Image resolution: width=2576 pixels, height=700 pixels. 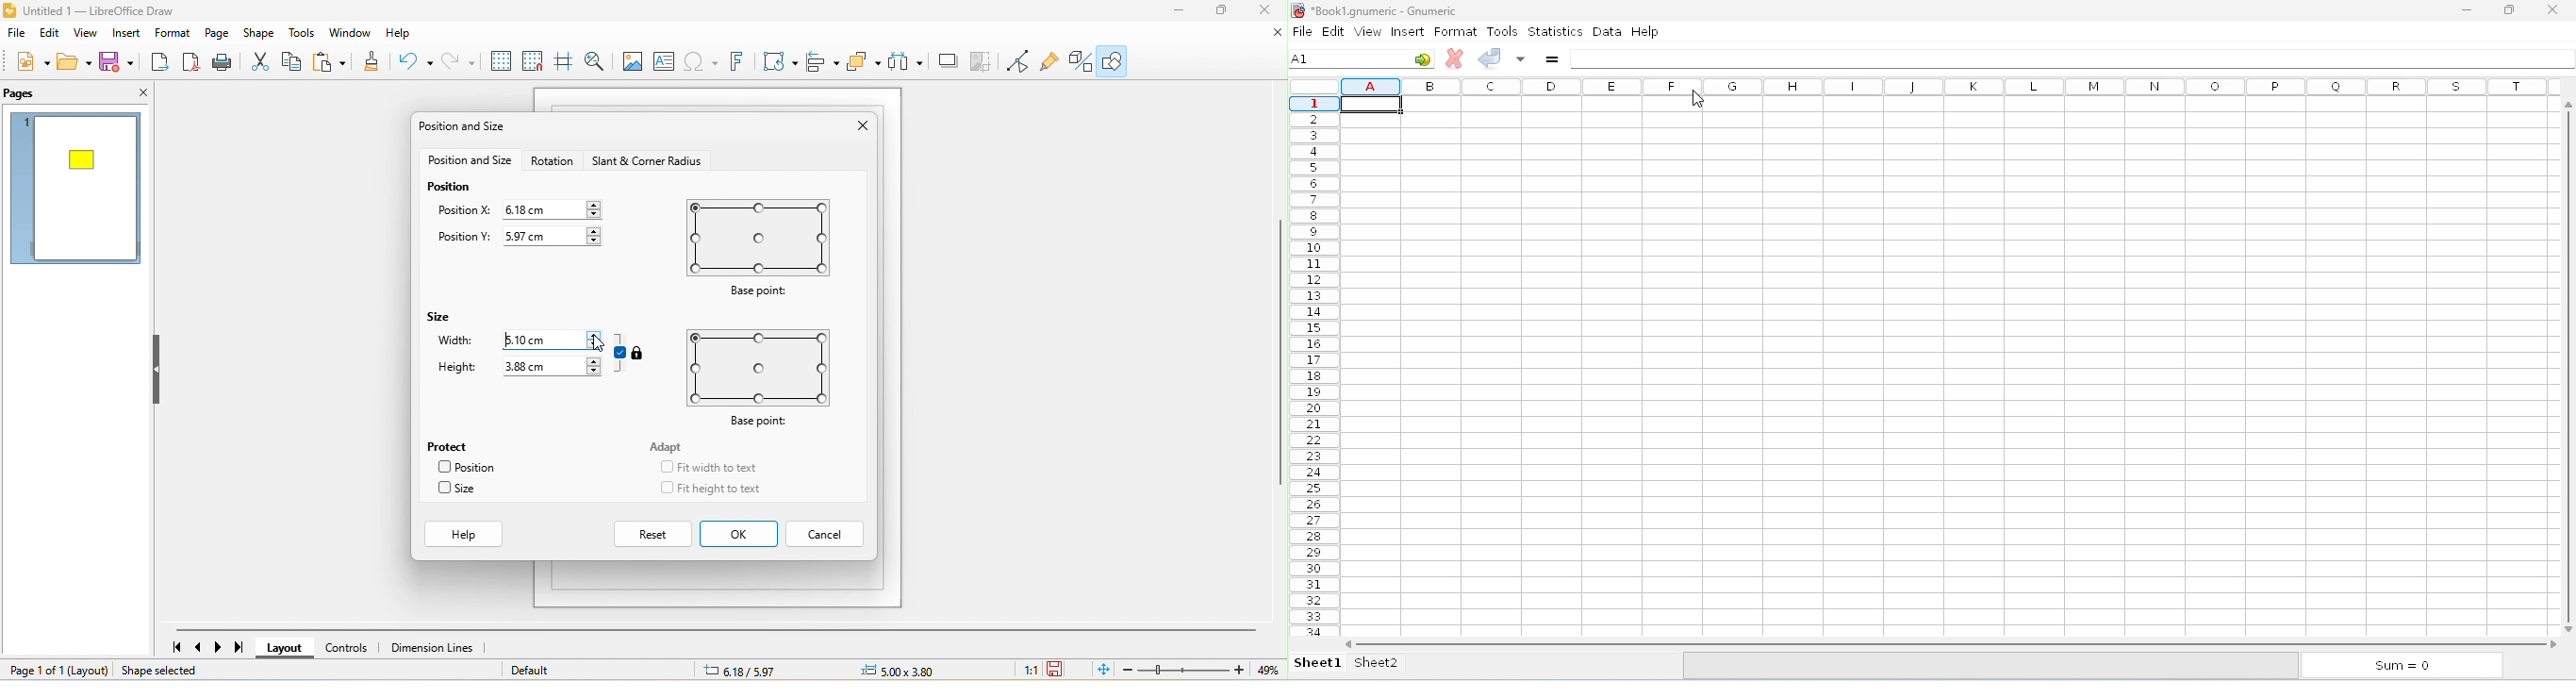 I want to click on insert, so click(x=130, y=33).